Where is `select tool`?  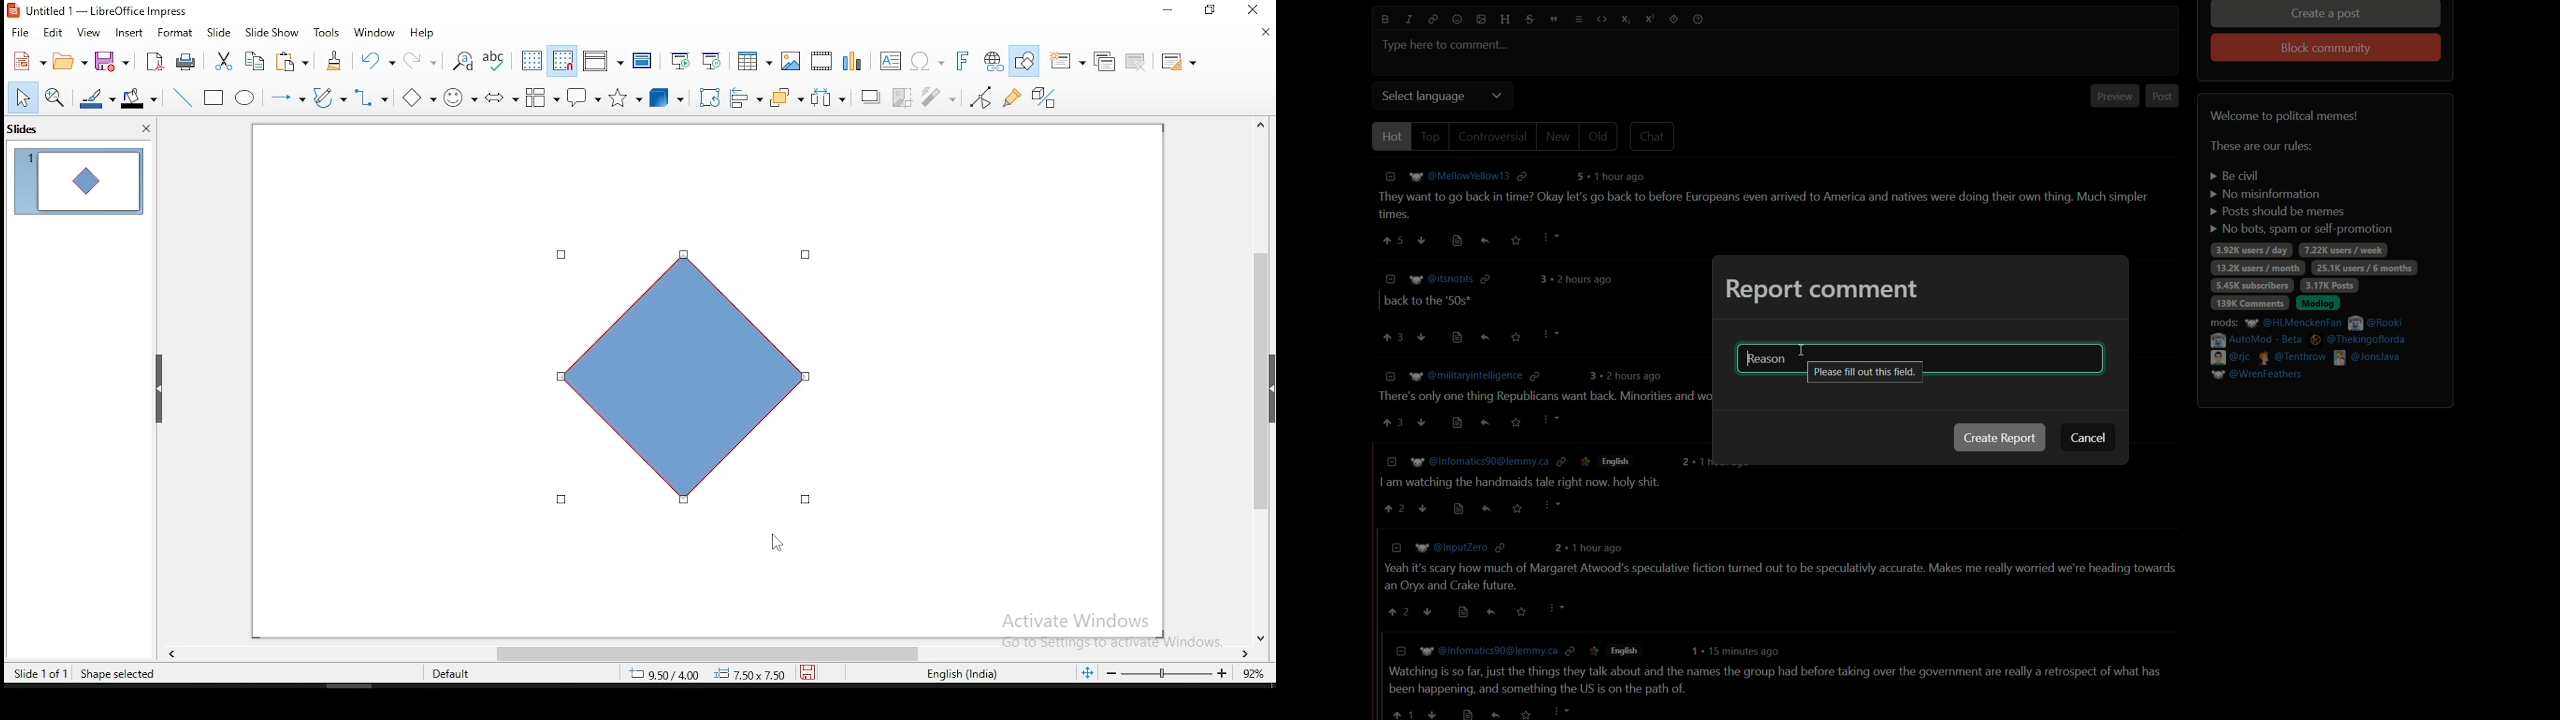
select tool is located at coordinates (18, 99).